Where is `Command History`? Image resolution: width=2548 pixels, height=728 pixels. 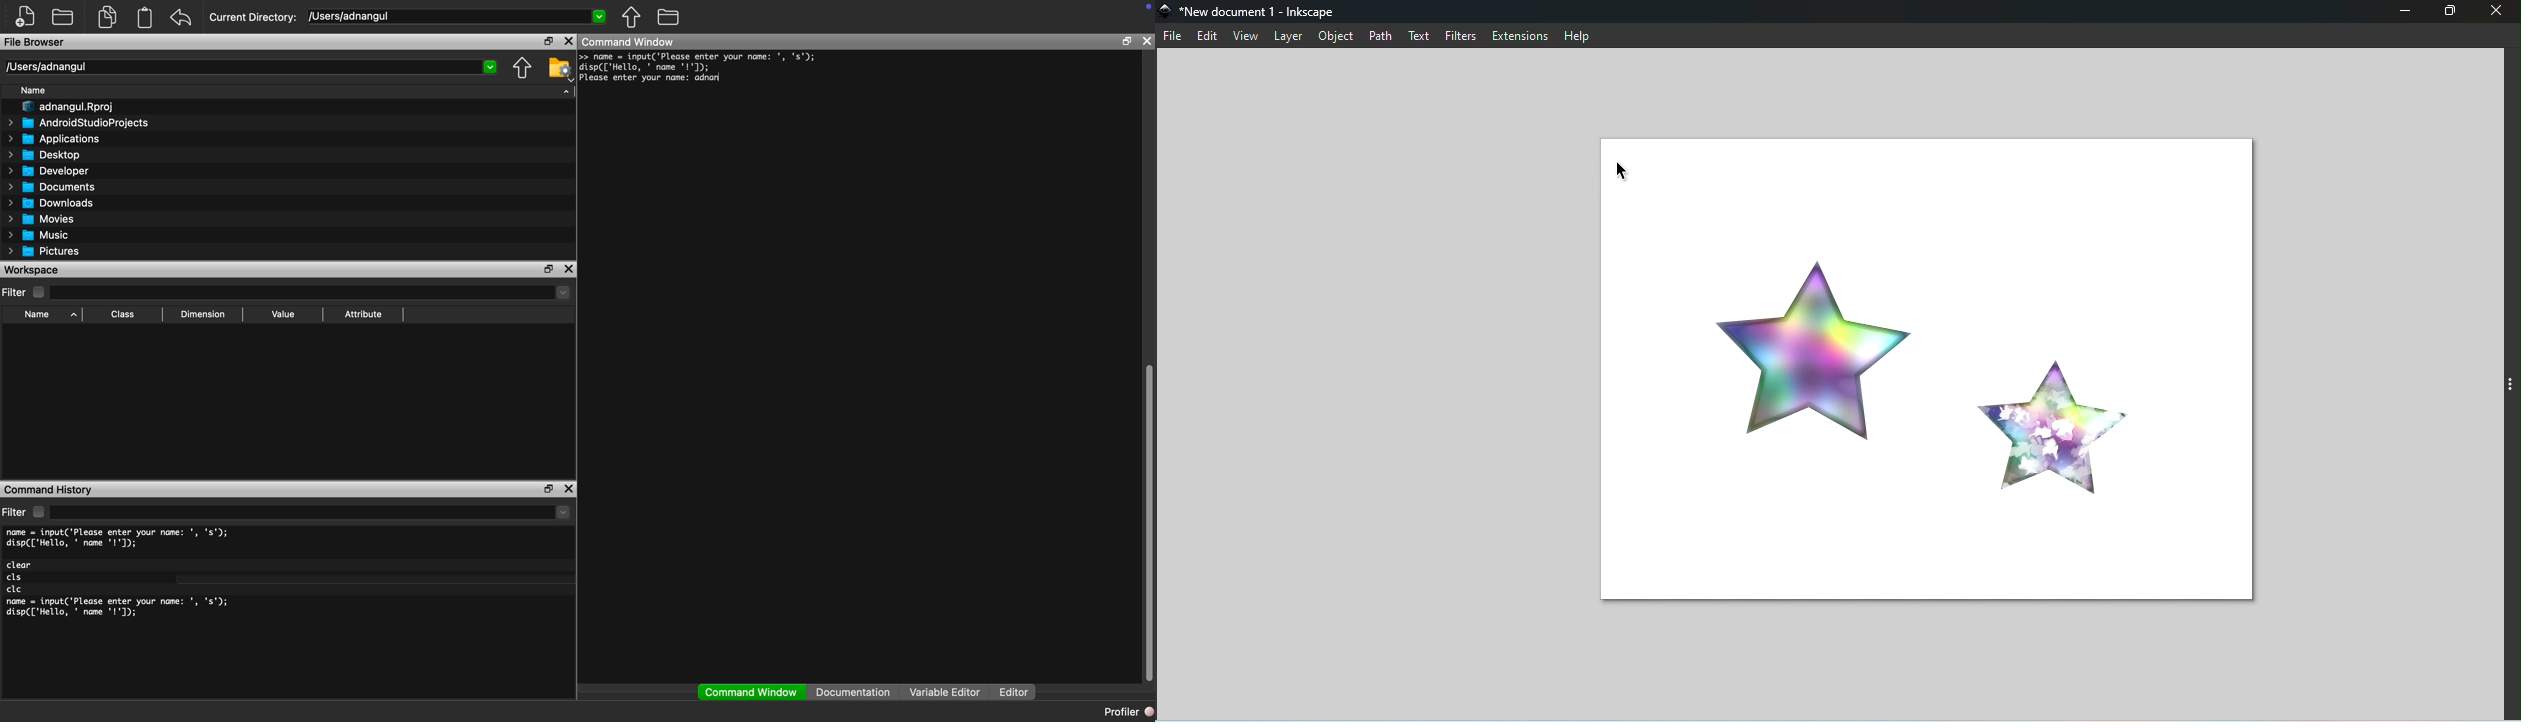 Command History is located at coordinates (48, 491).